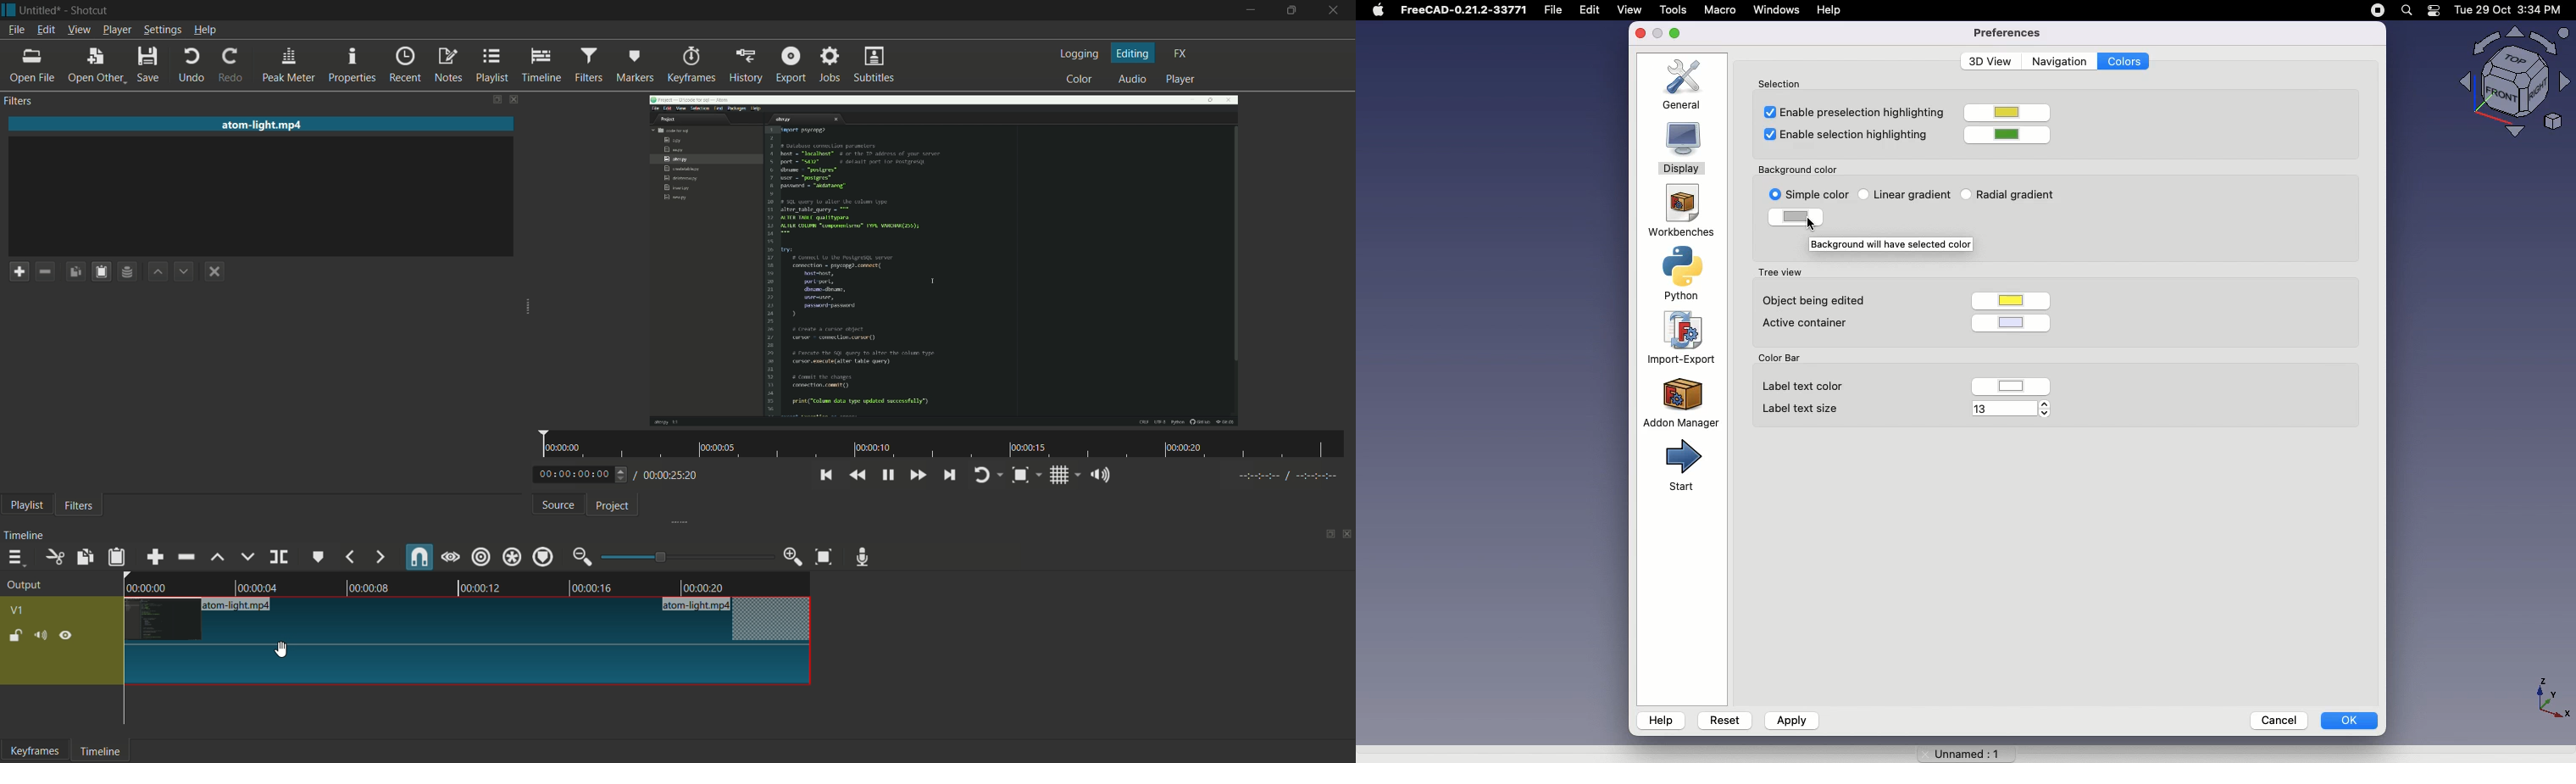 This screenshot has height=784, width=2576. Describe the element at coordinates (2351, 720) in the screenshot. I see `OK` at that location.